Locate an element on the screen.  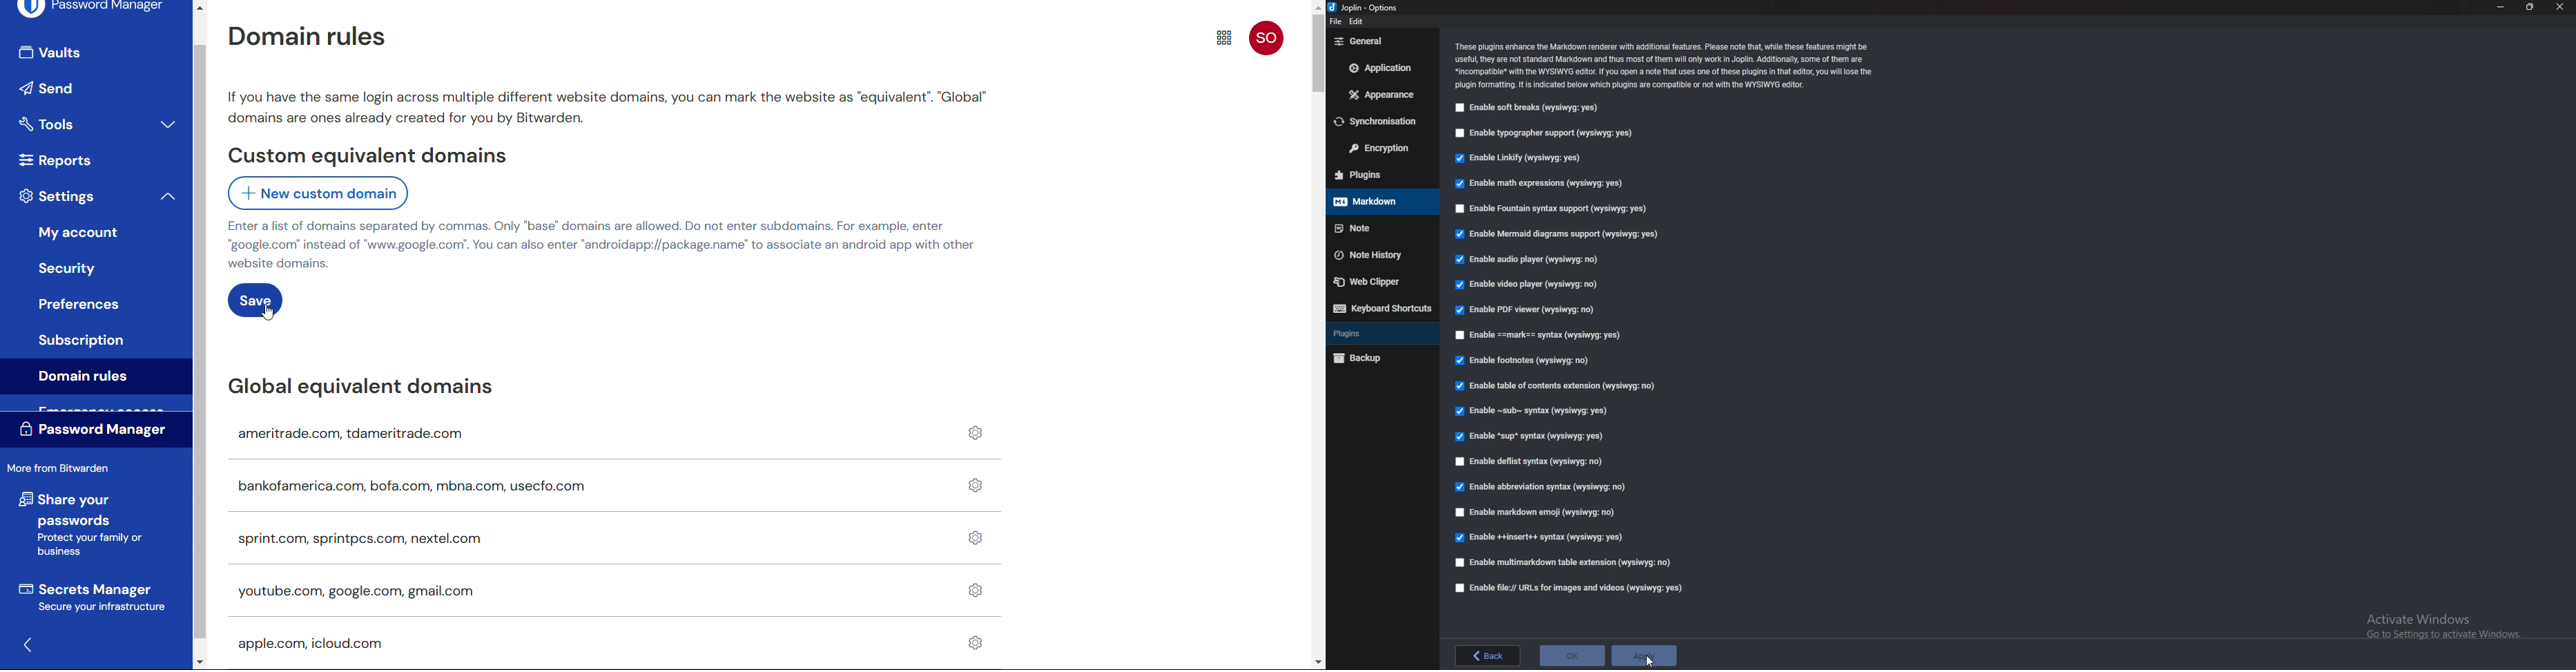
cursor is located at coordinates (1647, 661).